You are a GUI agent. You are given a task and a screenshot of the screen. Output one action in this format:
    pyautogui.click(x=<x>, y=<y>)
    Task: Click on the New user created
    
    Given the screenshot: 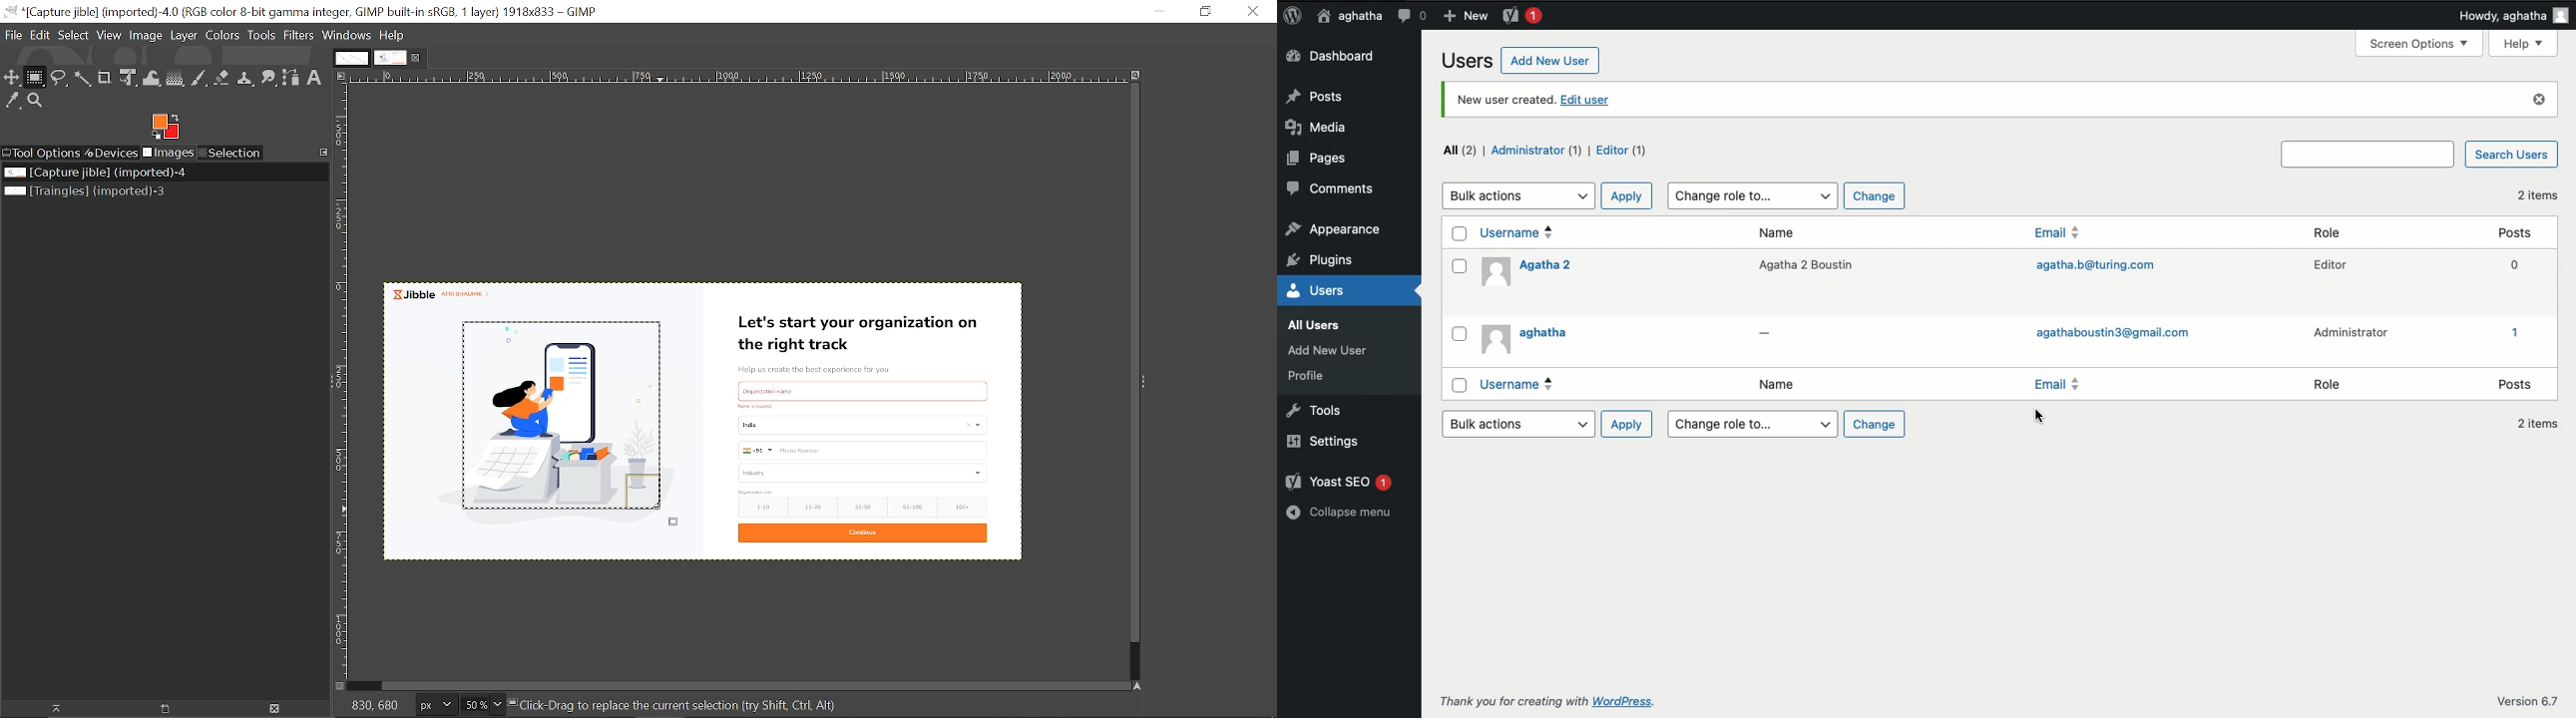 What is the action you would take?
    pyautogui.click(x=1502, y=99)
    